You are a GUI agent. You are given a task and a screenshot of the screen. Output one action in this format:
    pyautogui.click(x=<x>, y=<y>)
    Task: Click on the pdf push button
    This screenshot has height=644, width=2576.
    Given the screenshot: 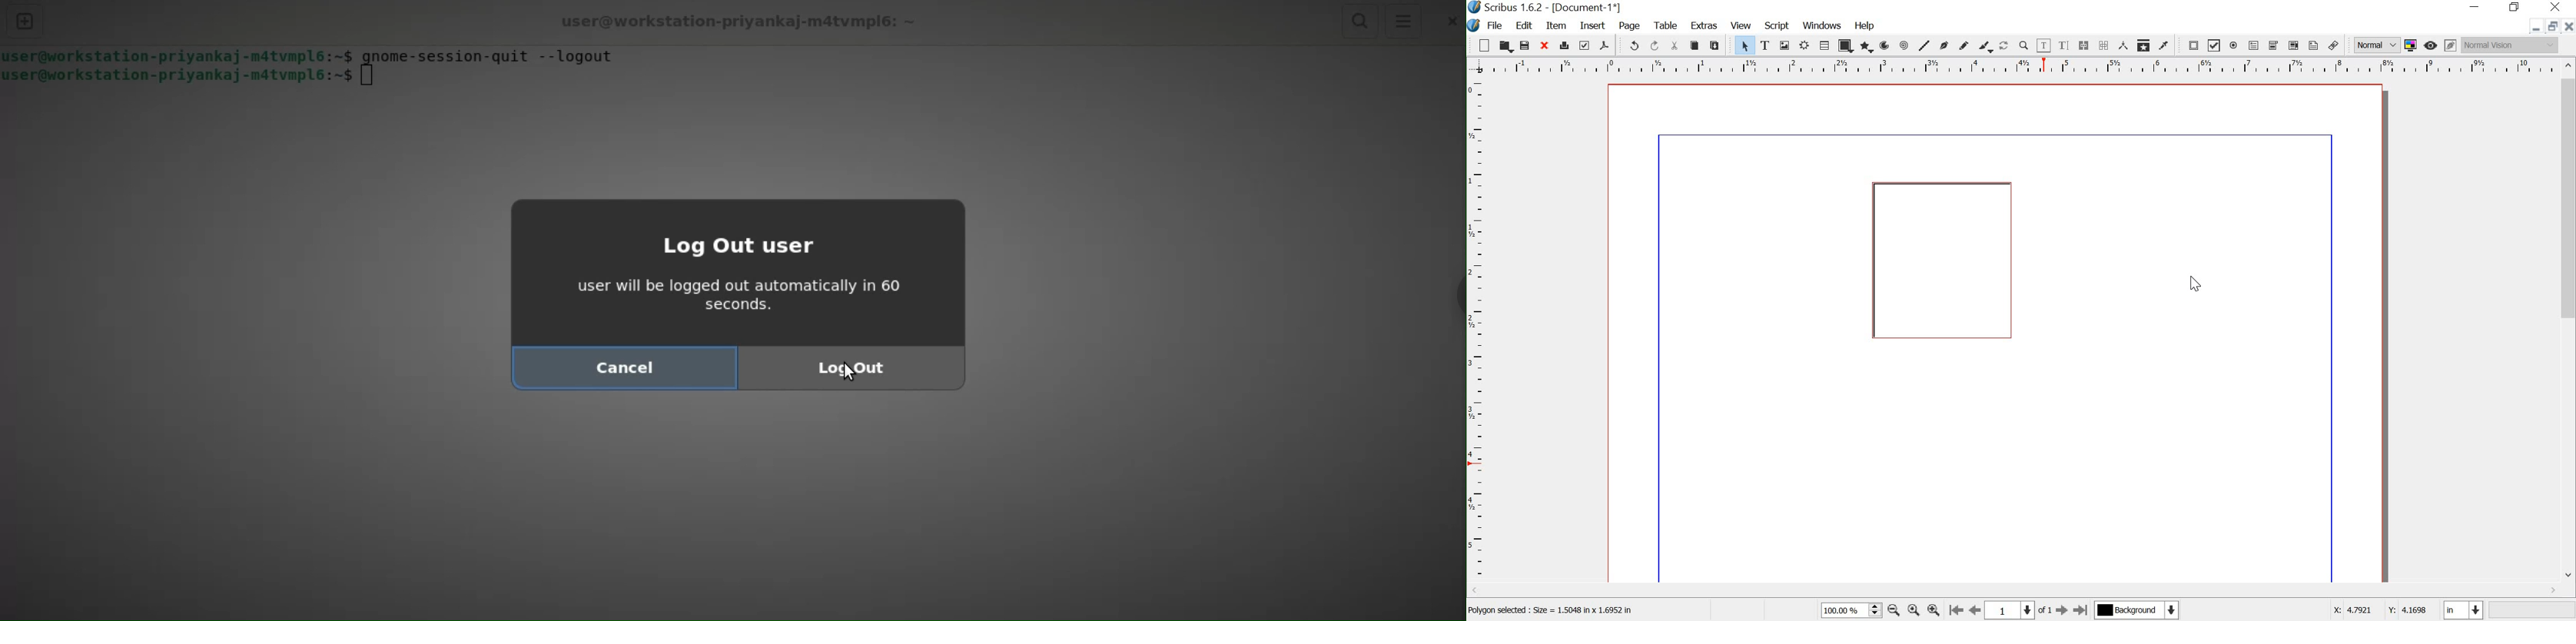 What is the action you would take?
    pyautogui.click(x=2190, y=46)
    